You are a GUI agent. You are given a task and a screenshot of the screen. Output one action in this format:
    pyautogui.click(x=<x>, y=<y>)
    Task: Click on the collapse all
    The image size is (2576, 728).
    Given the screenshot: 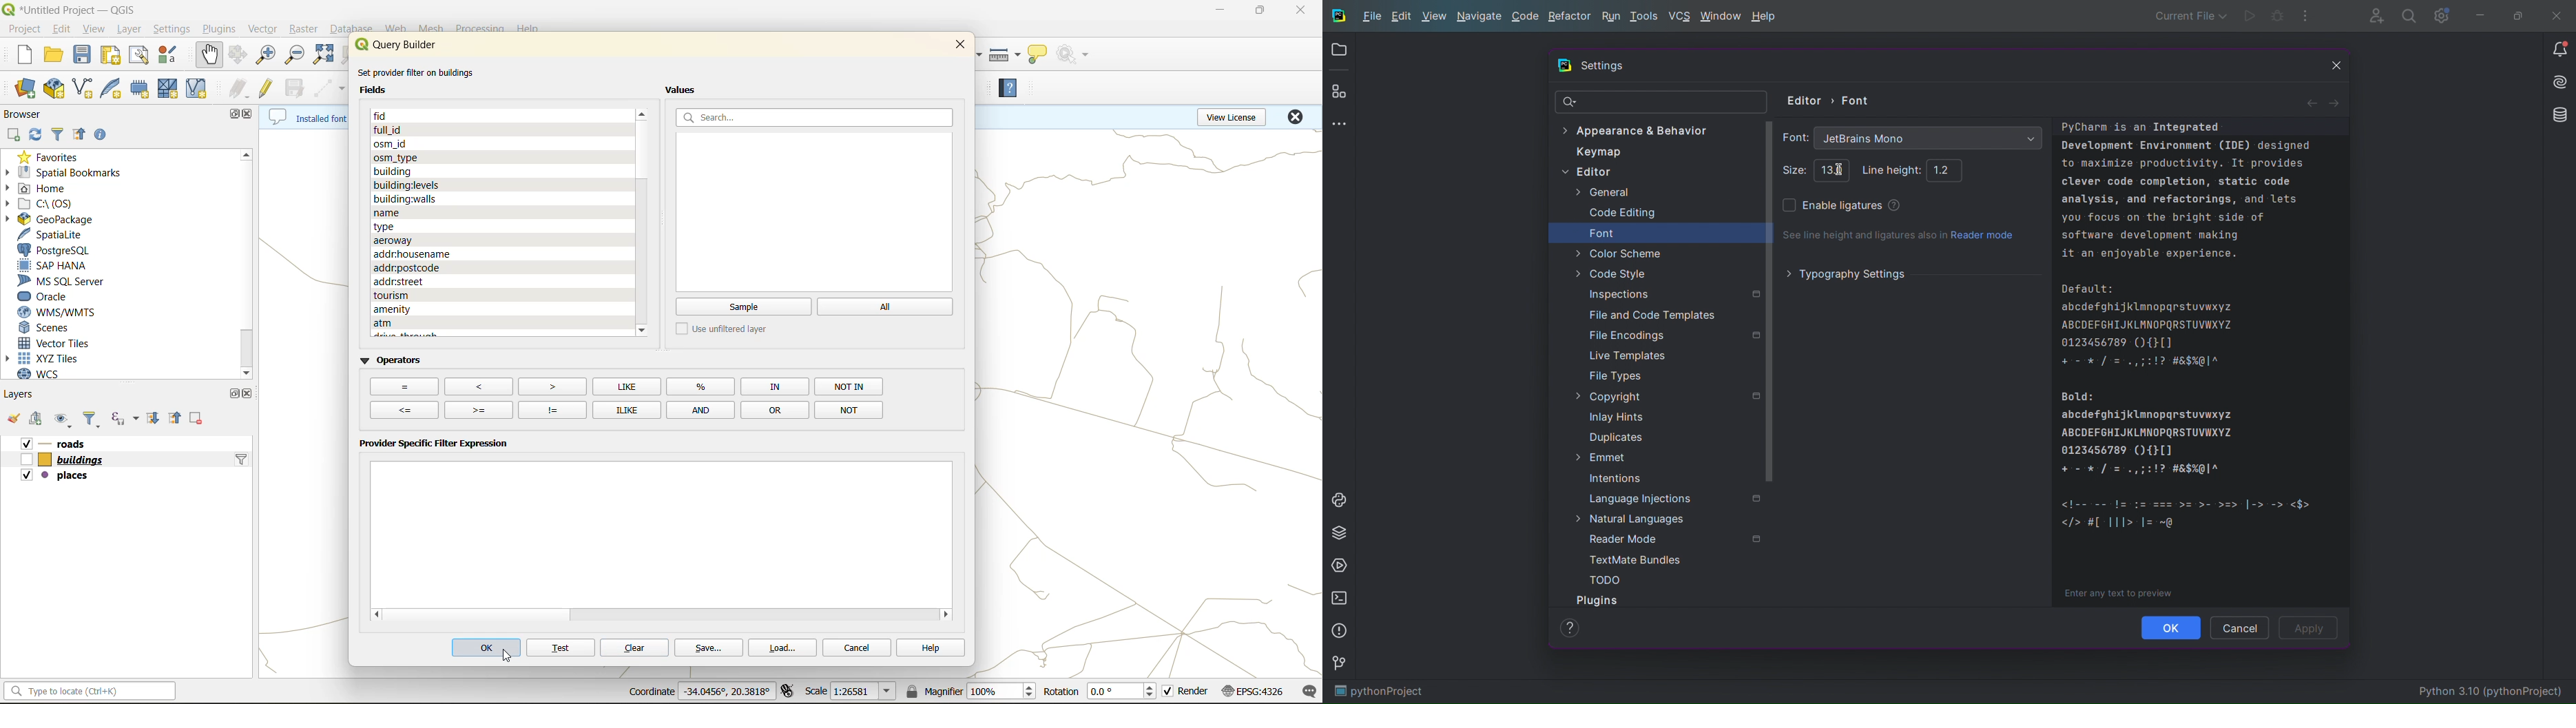 What is the action you would take?
    pyautogui.click(x=174, y=417)
    